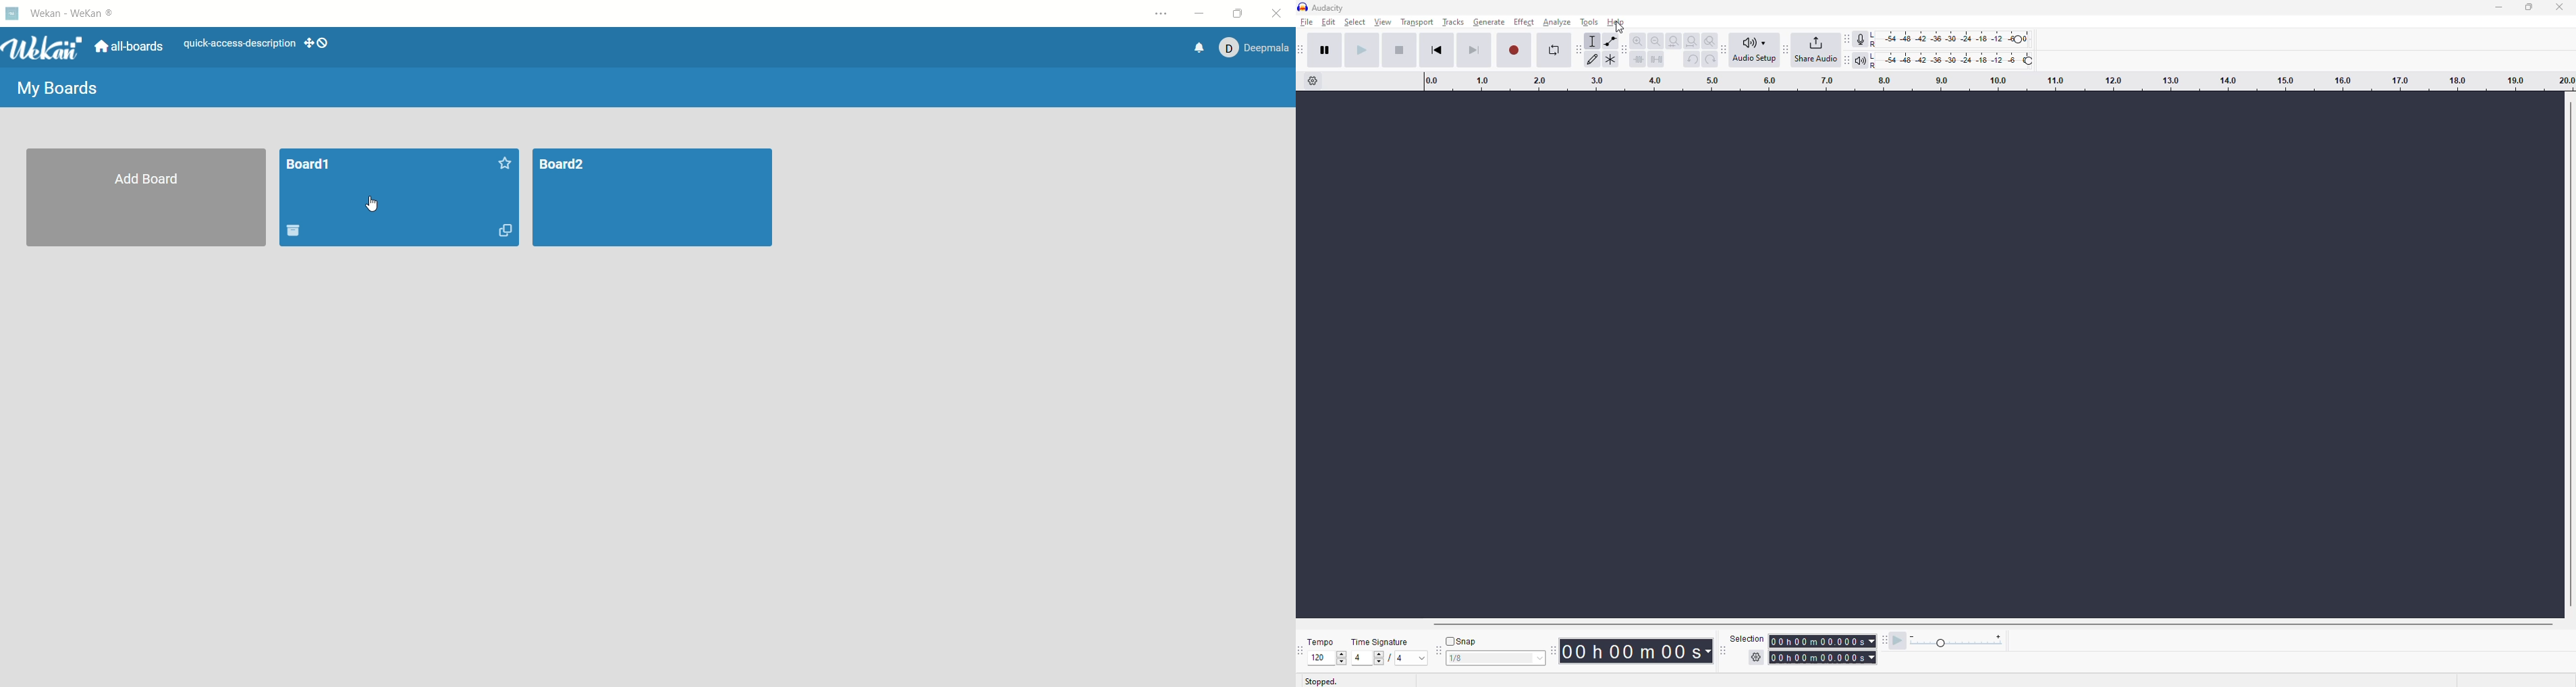 The height and width of the screenshot is (700, 2576). I want to click on skip to end, so click(1475, 49).